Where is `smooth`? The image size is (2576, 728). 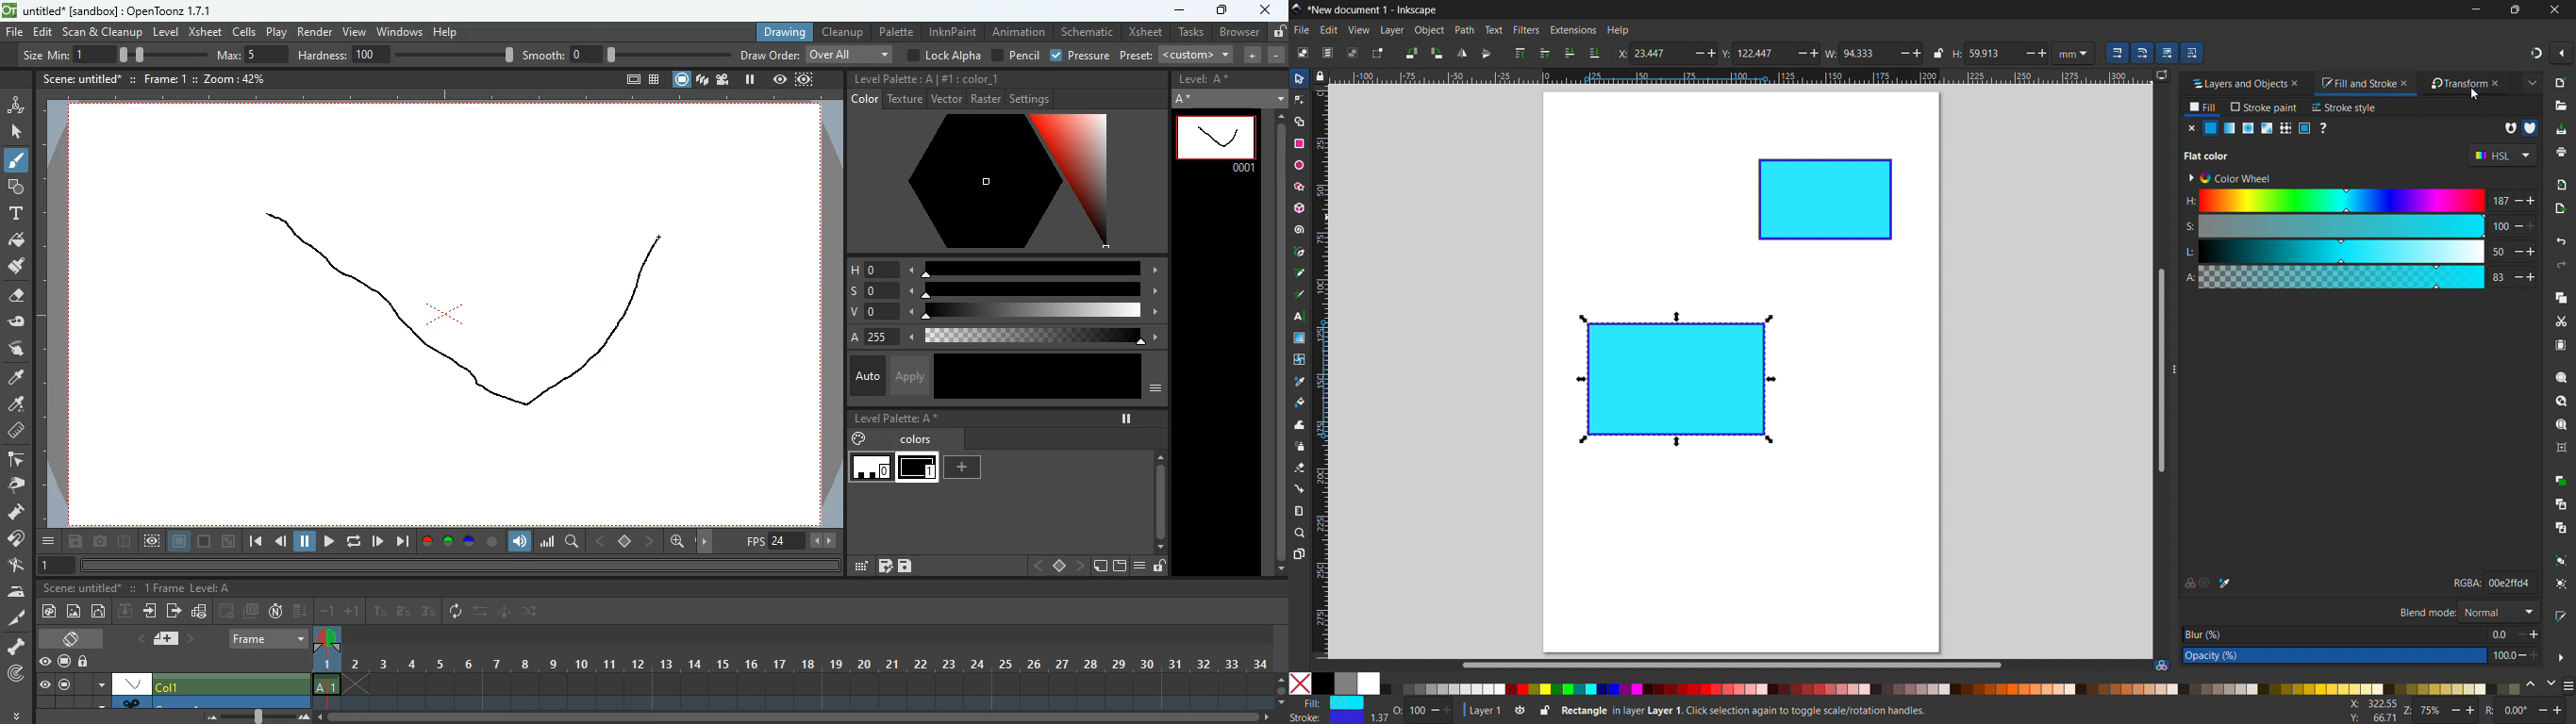 smooth is located at coordinates (627, 54).